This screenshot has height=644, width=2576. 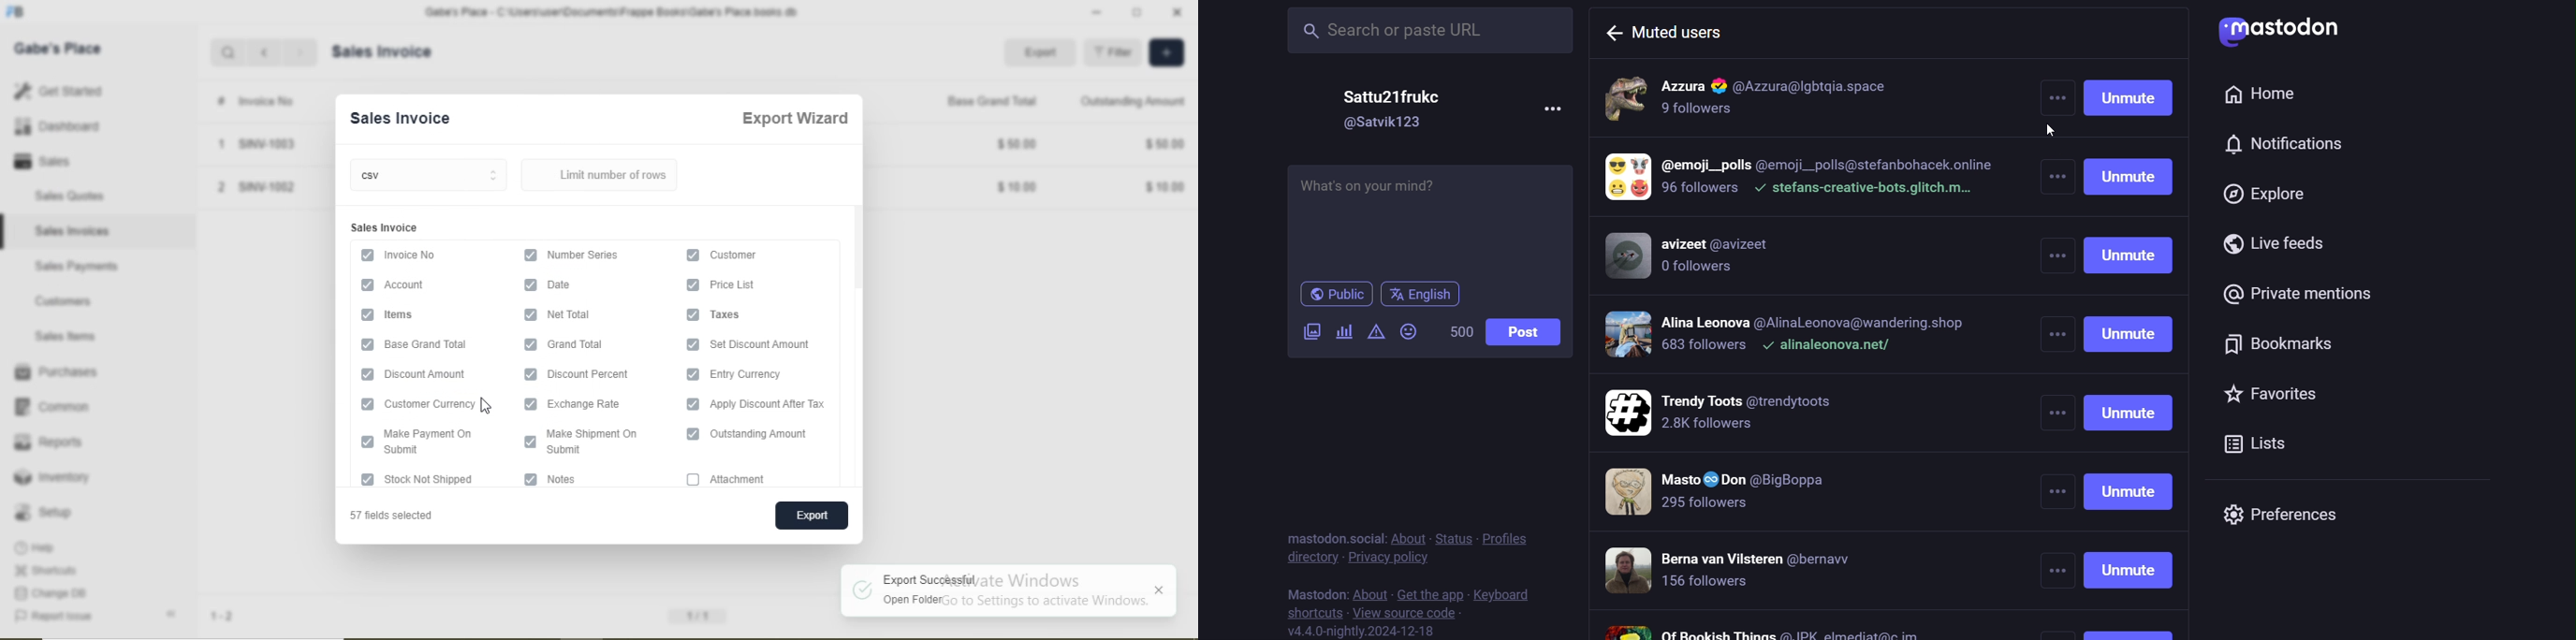 What do you see at coordinates (528, 440) in the screenshot?
I see `checkbox` at bounding box center [528, 440].